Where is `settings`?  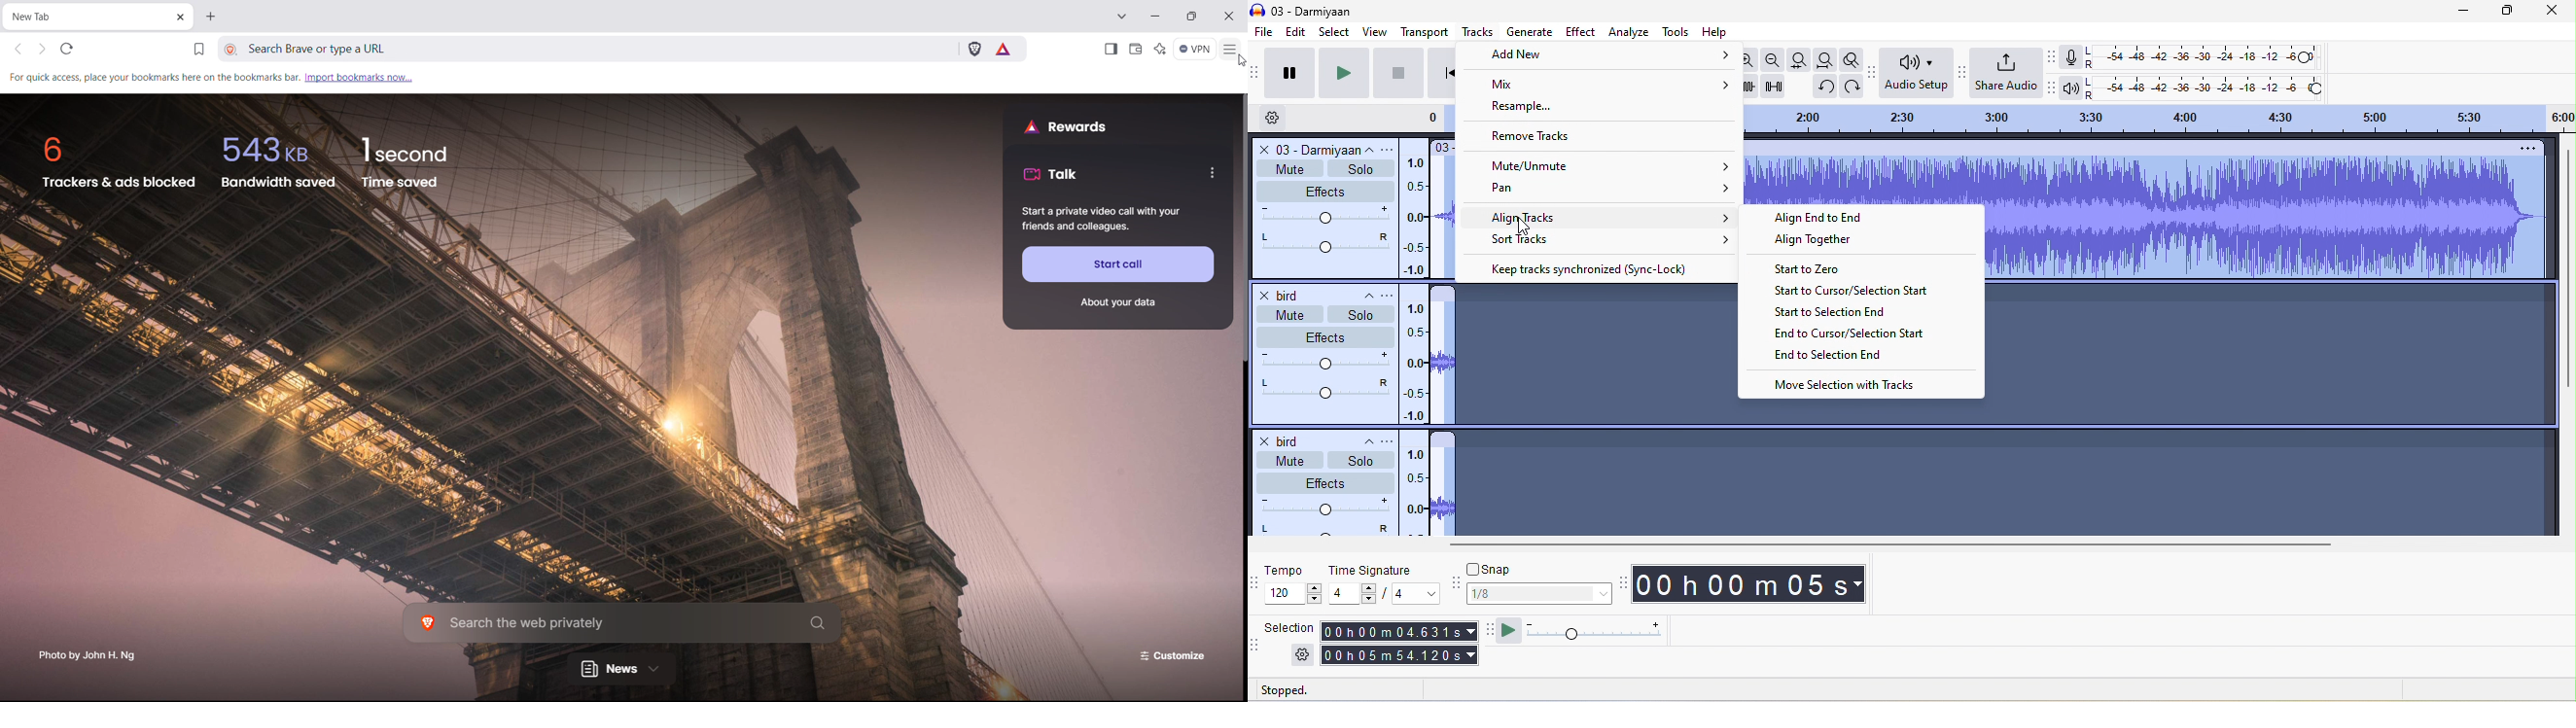
settings is located at coordinates (1301, 655).